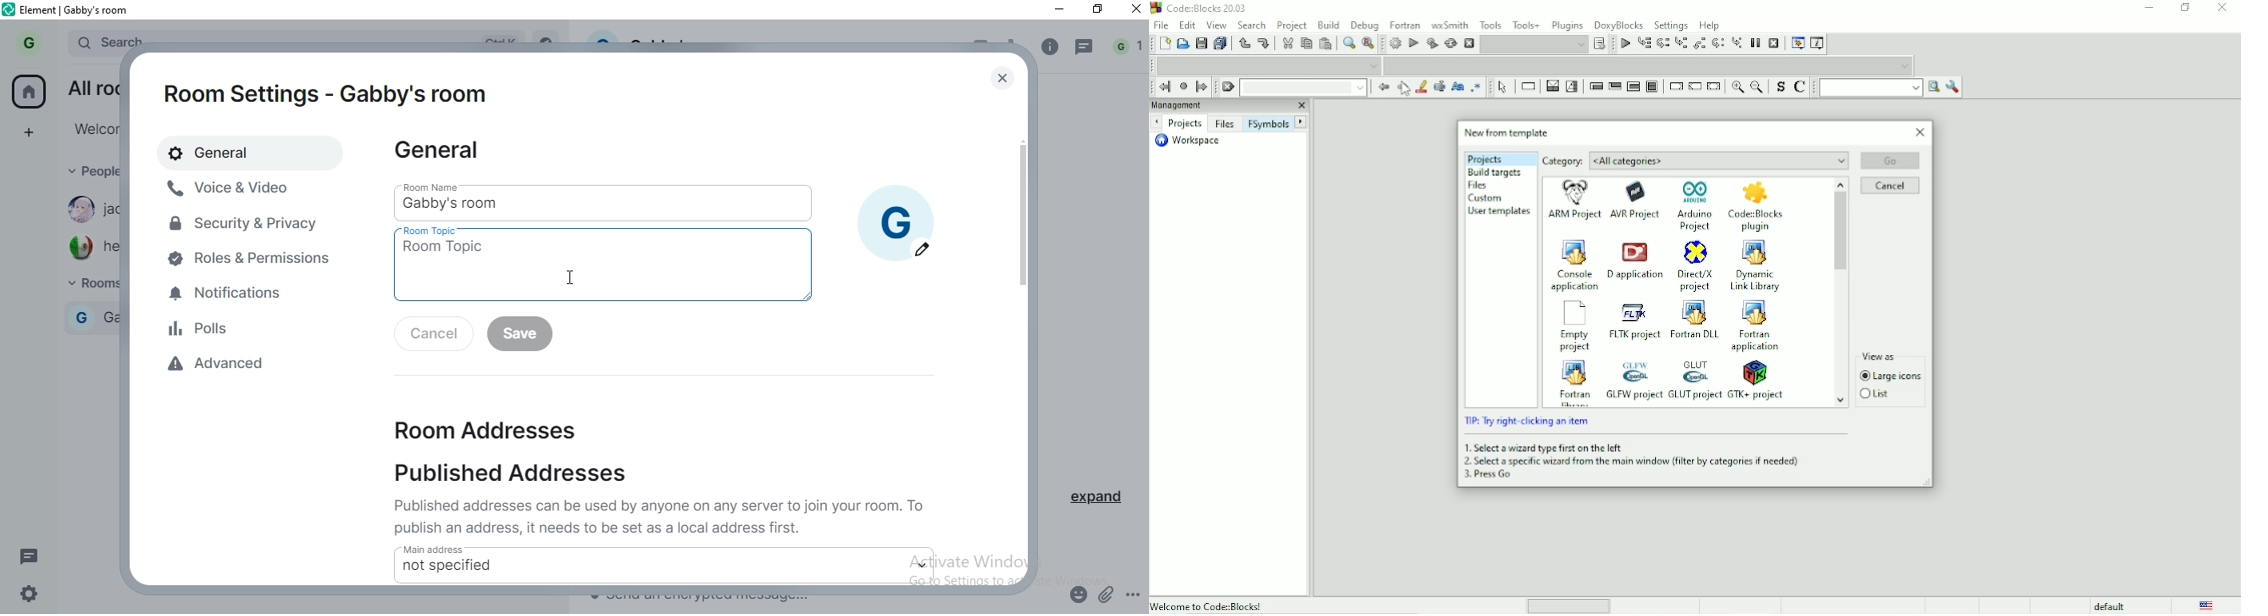 The height and width of the screenshot is (616, 2268). Describe the element at coordinates (664, 516) in the screenshot. I see `text 1` at that location.